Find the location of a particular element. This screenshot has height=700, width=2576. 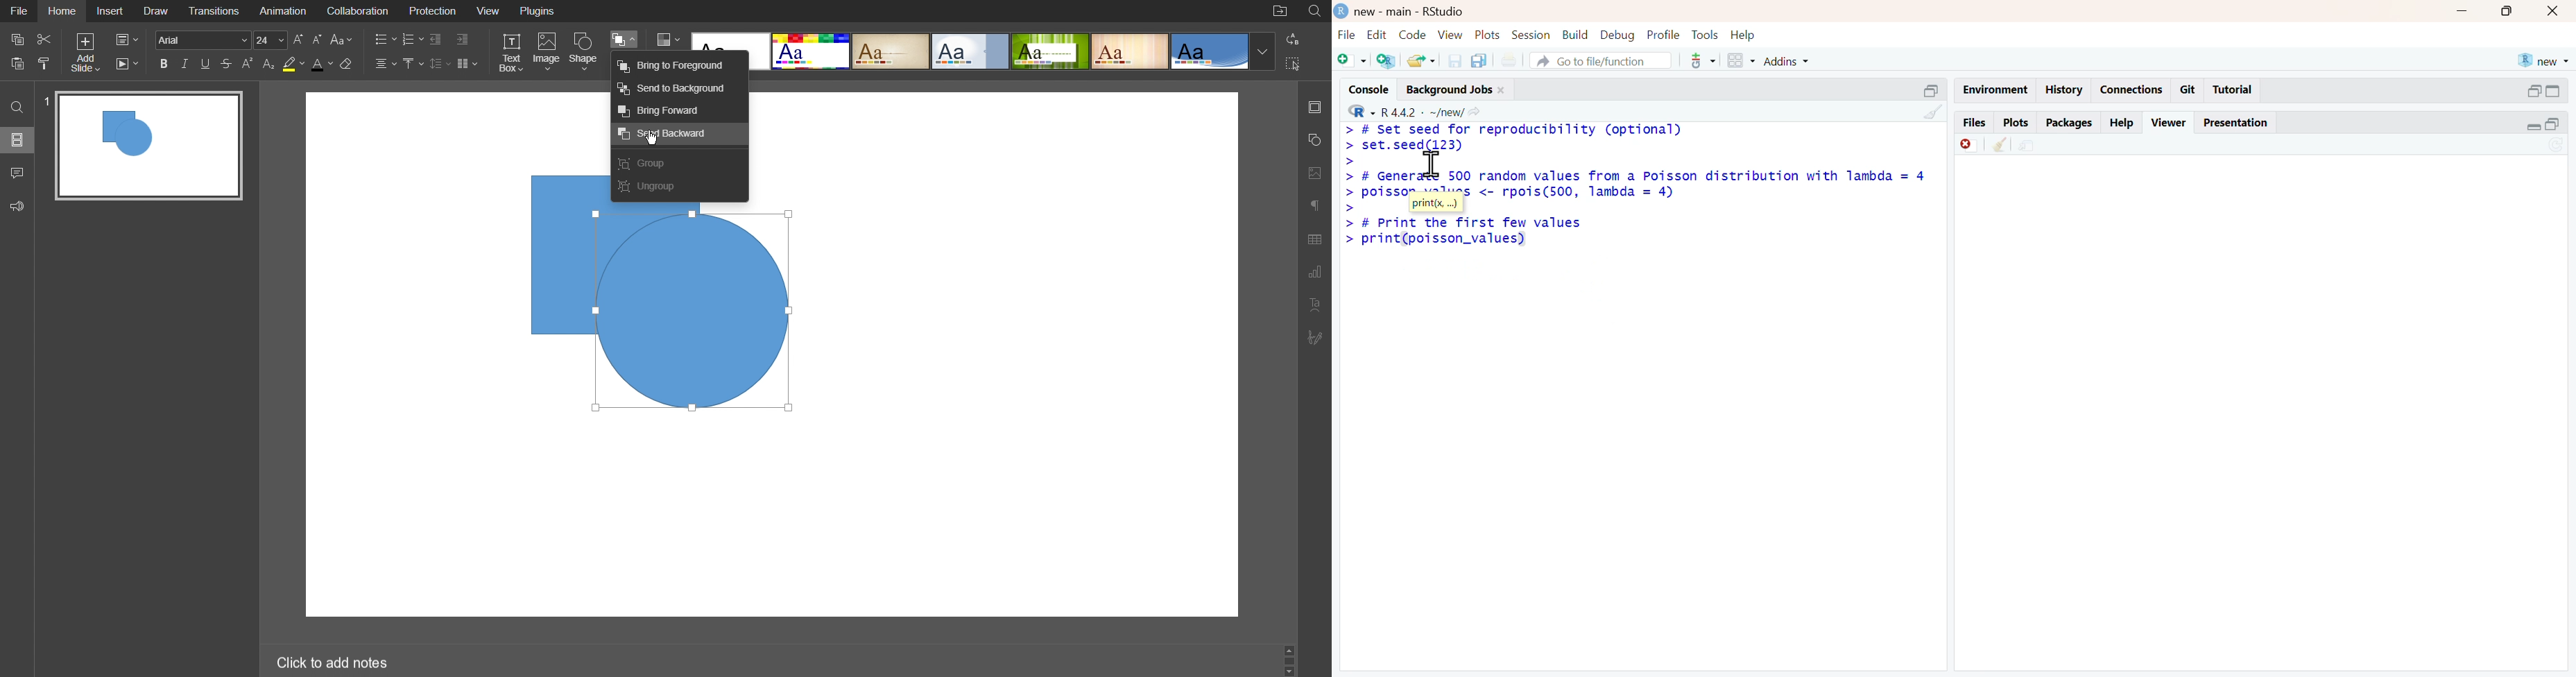

session is located at coordinates (1530, 35).